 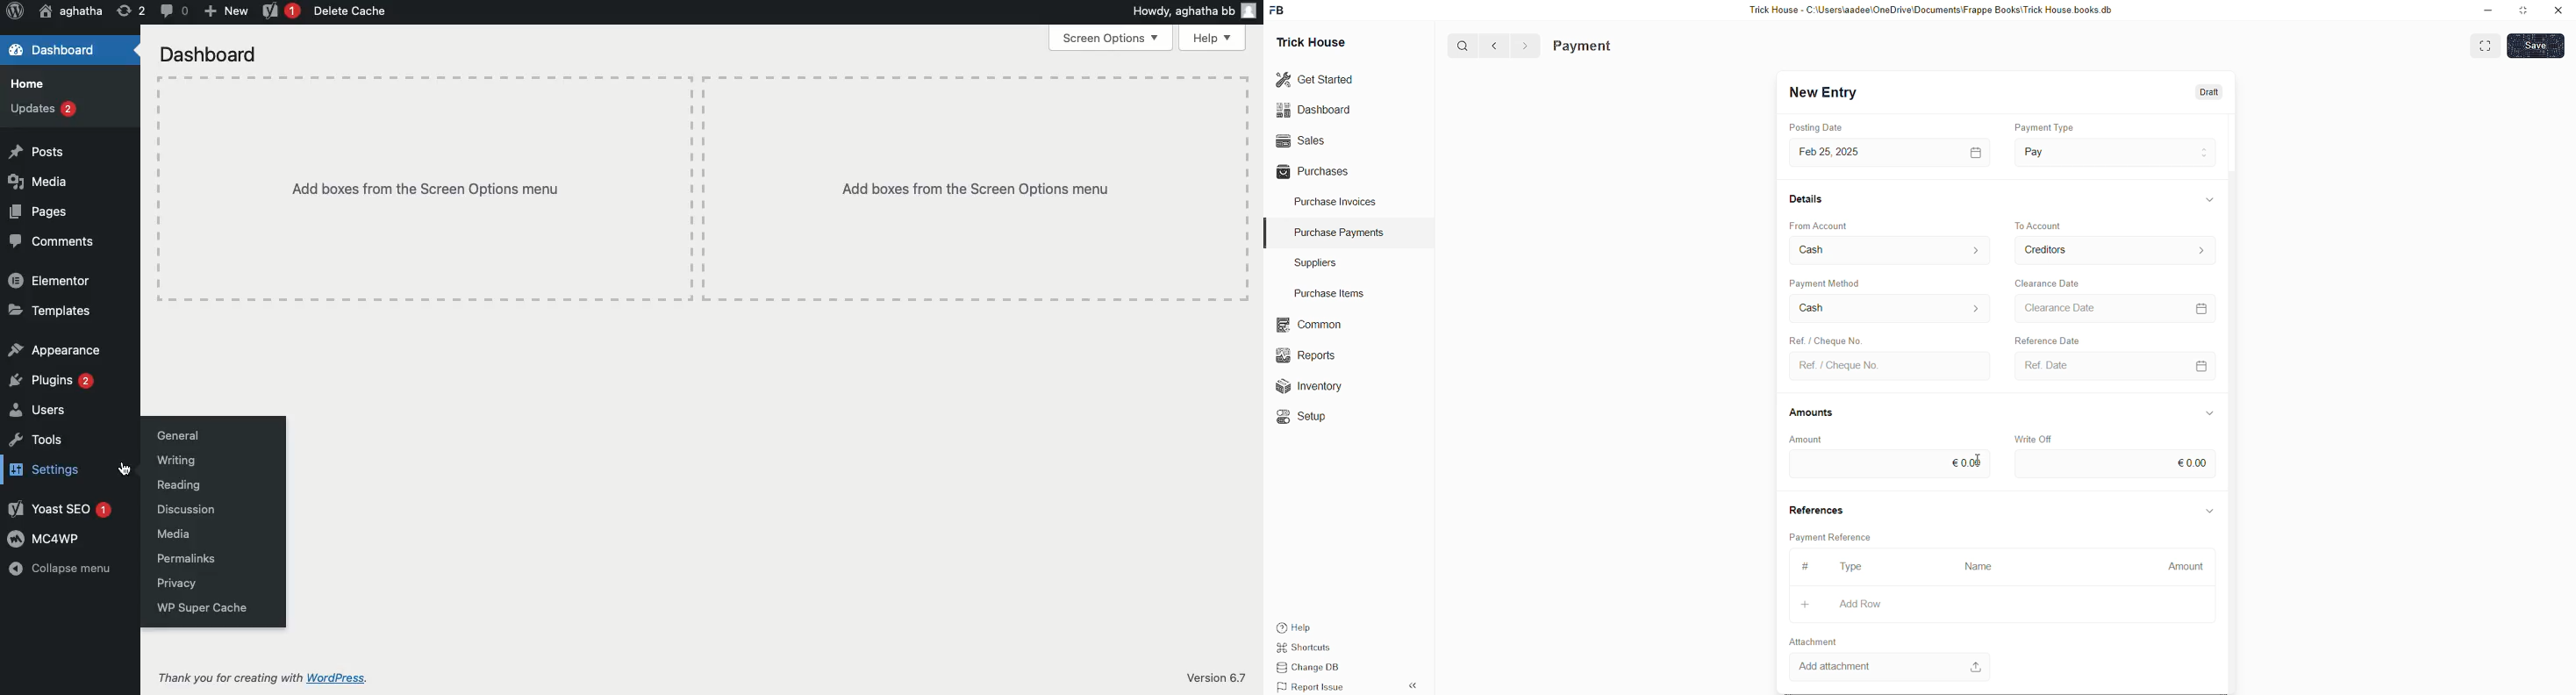 I want to click on «© Setup, so click(x=1306, y=417).